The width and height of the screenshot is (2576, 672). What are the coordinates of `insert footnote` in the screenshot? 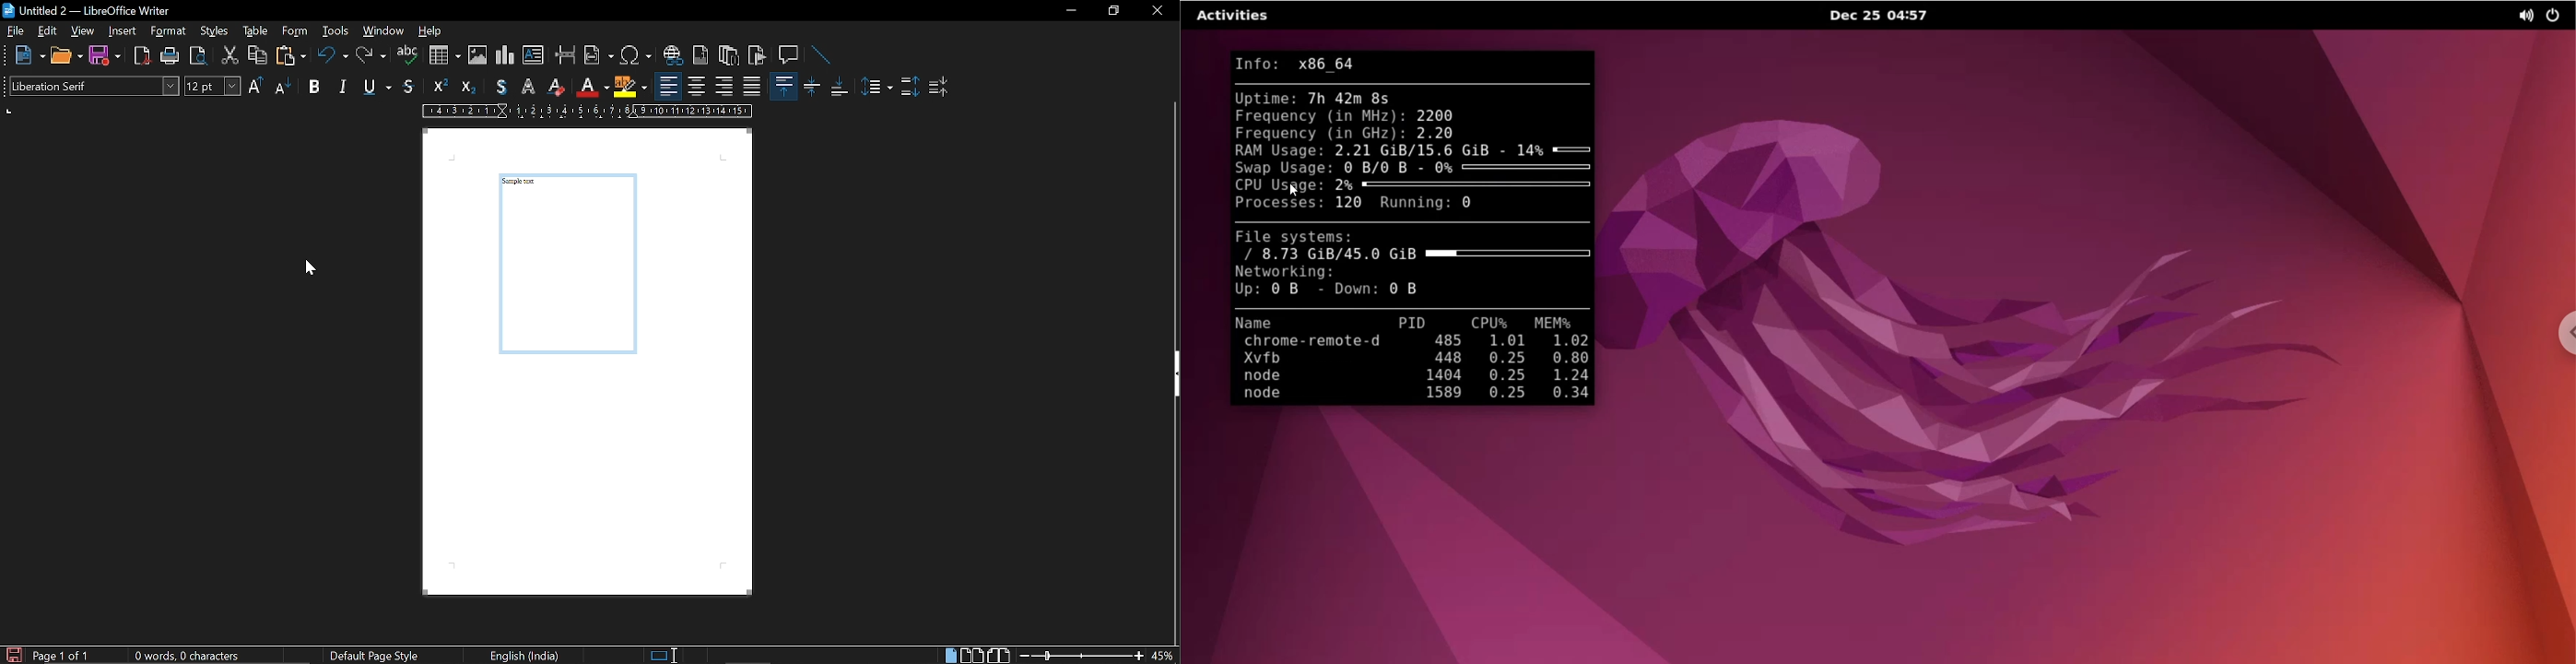 It's located at (701, 56).